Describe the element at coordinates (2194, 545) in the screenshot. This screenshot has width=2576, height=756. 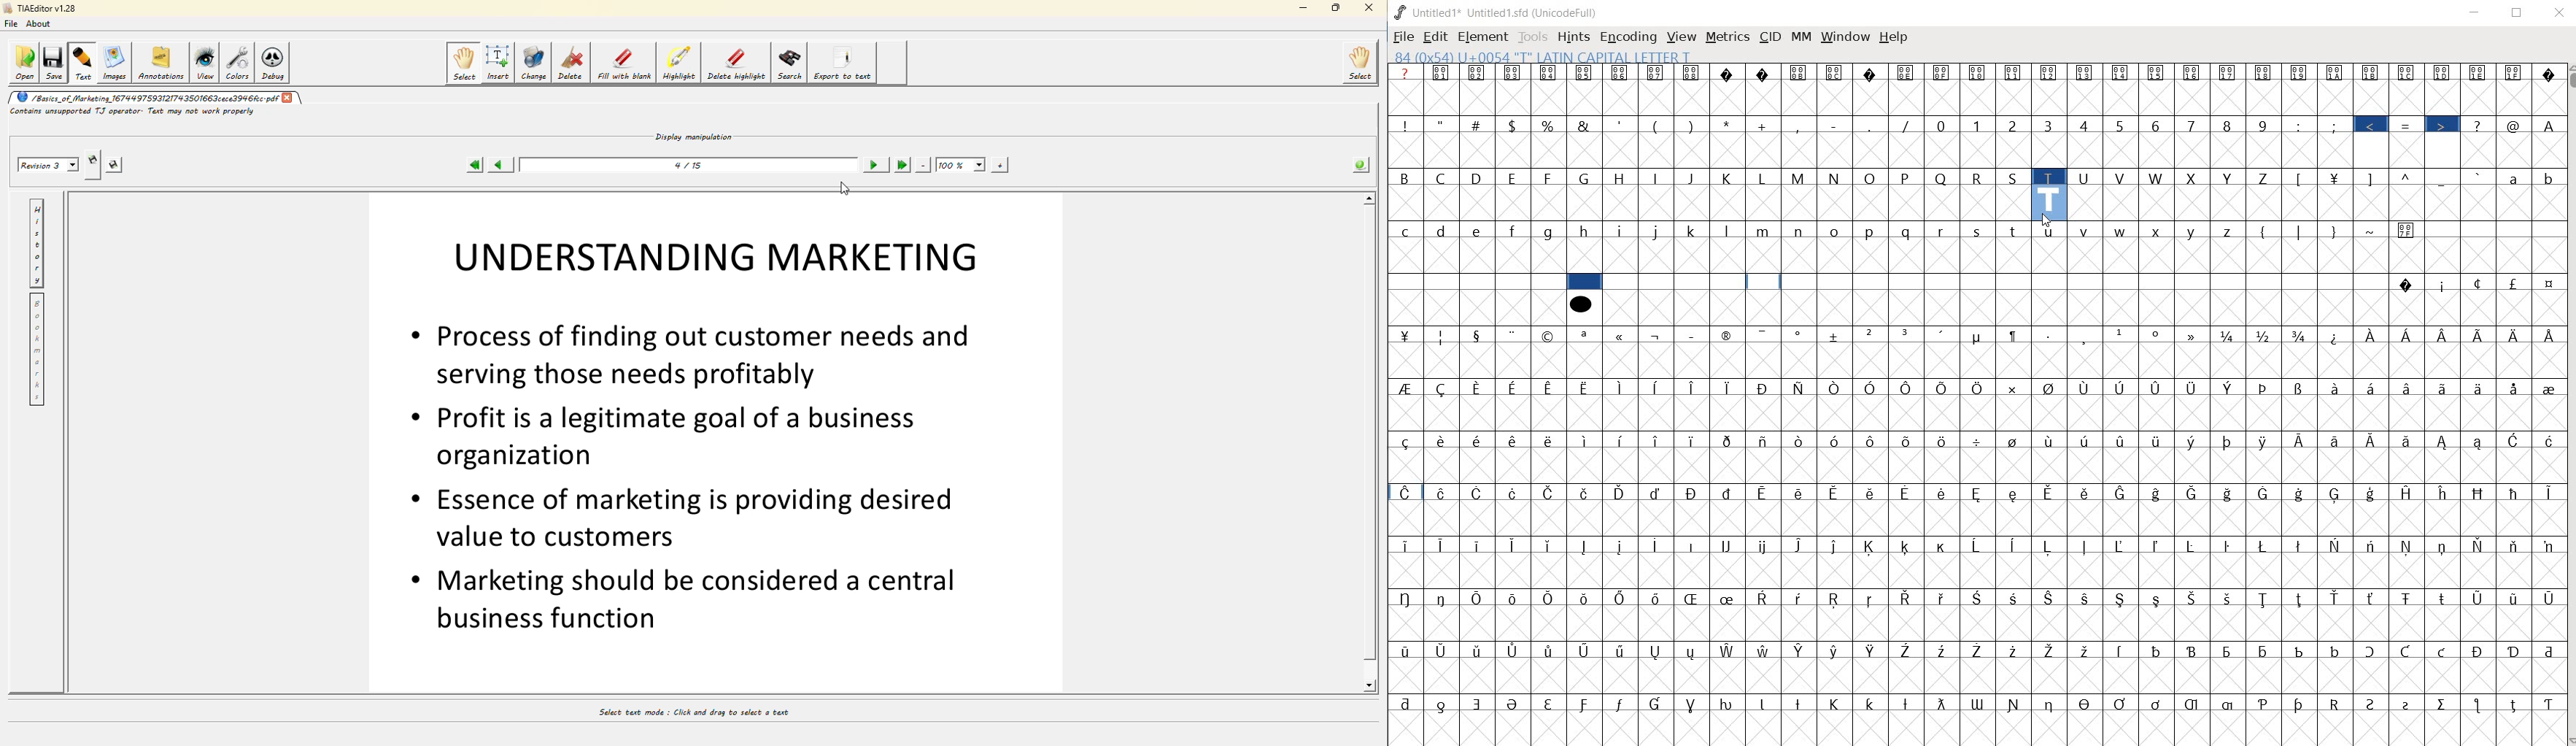
I see `Symbol` at that location.